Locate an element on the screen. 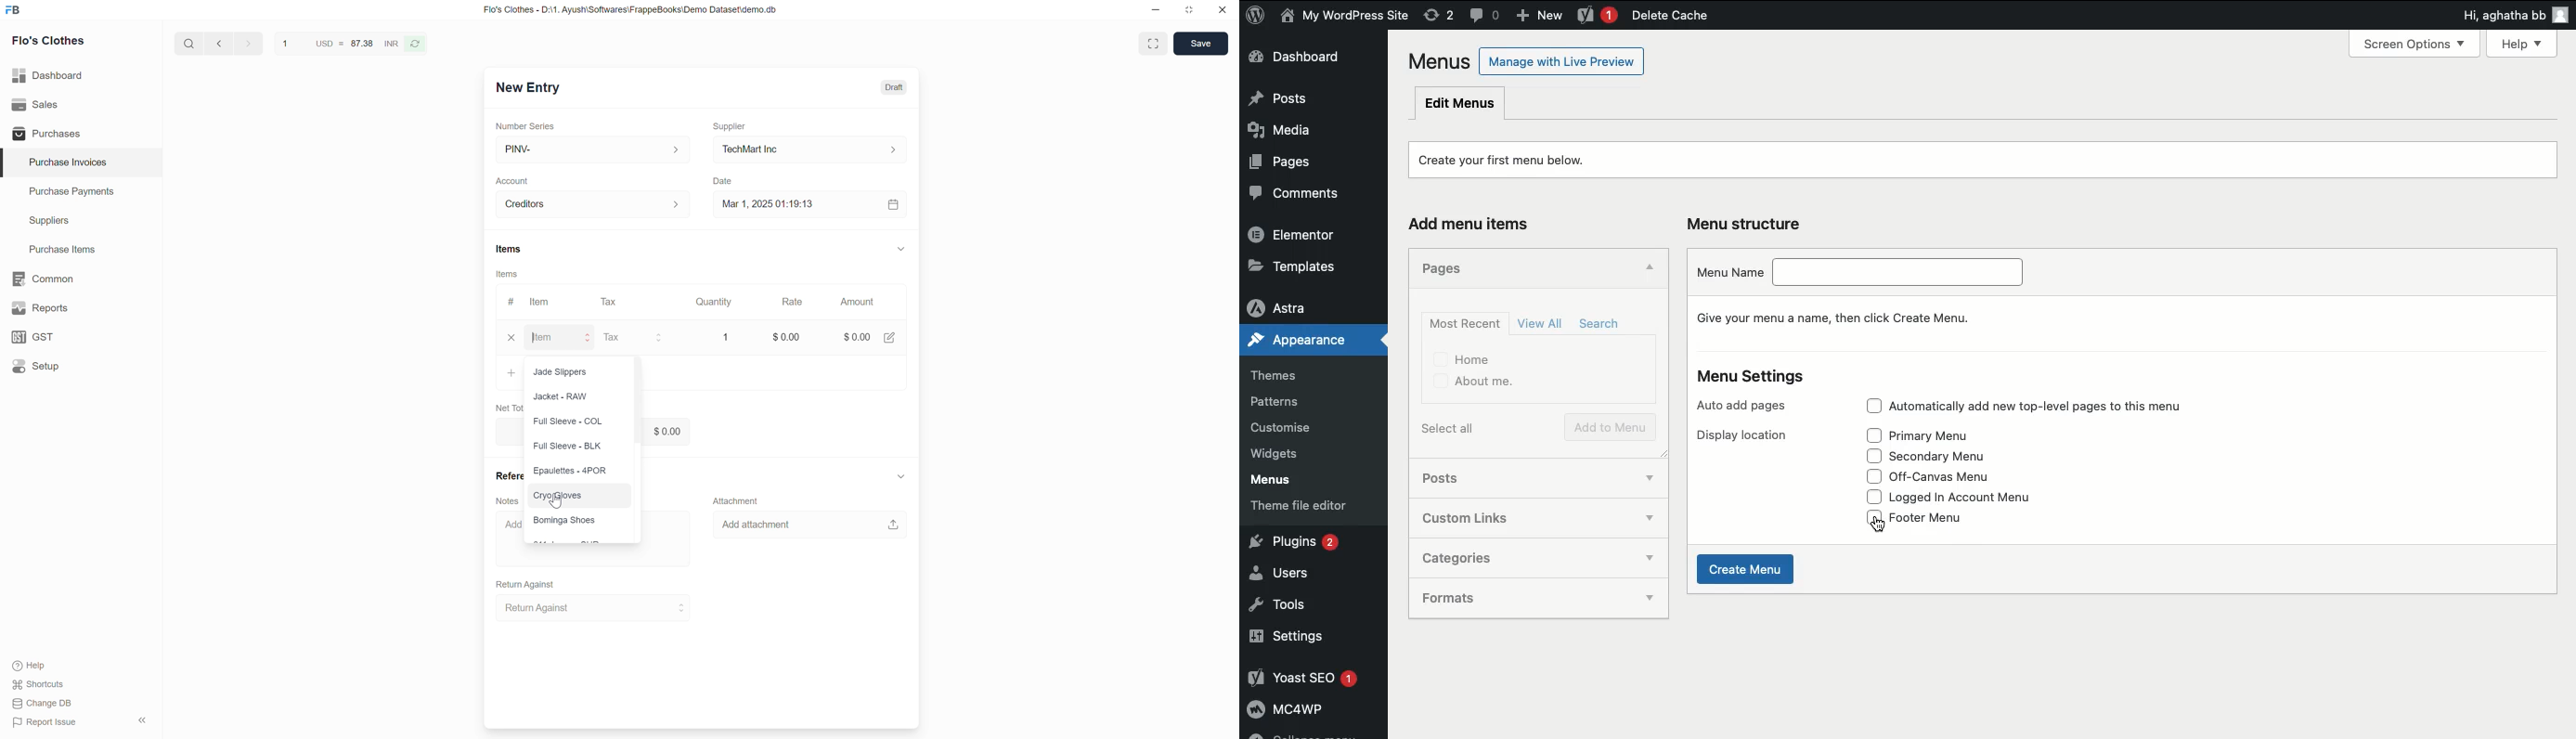 The image size is (2576, 756). Amount is located at coordinates (856, 304).